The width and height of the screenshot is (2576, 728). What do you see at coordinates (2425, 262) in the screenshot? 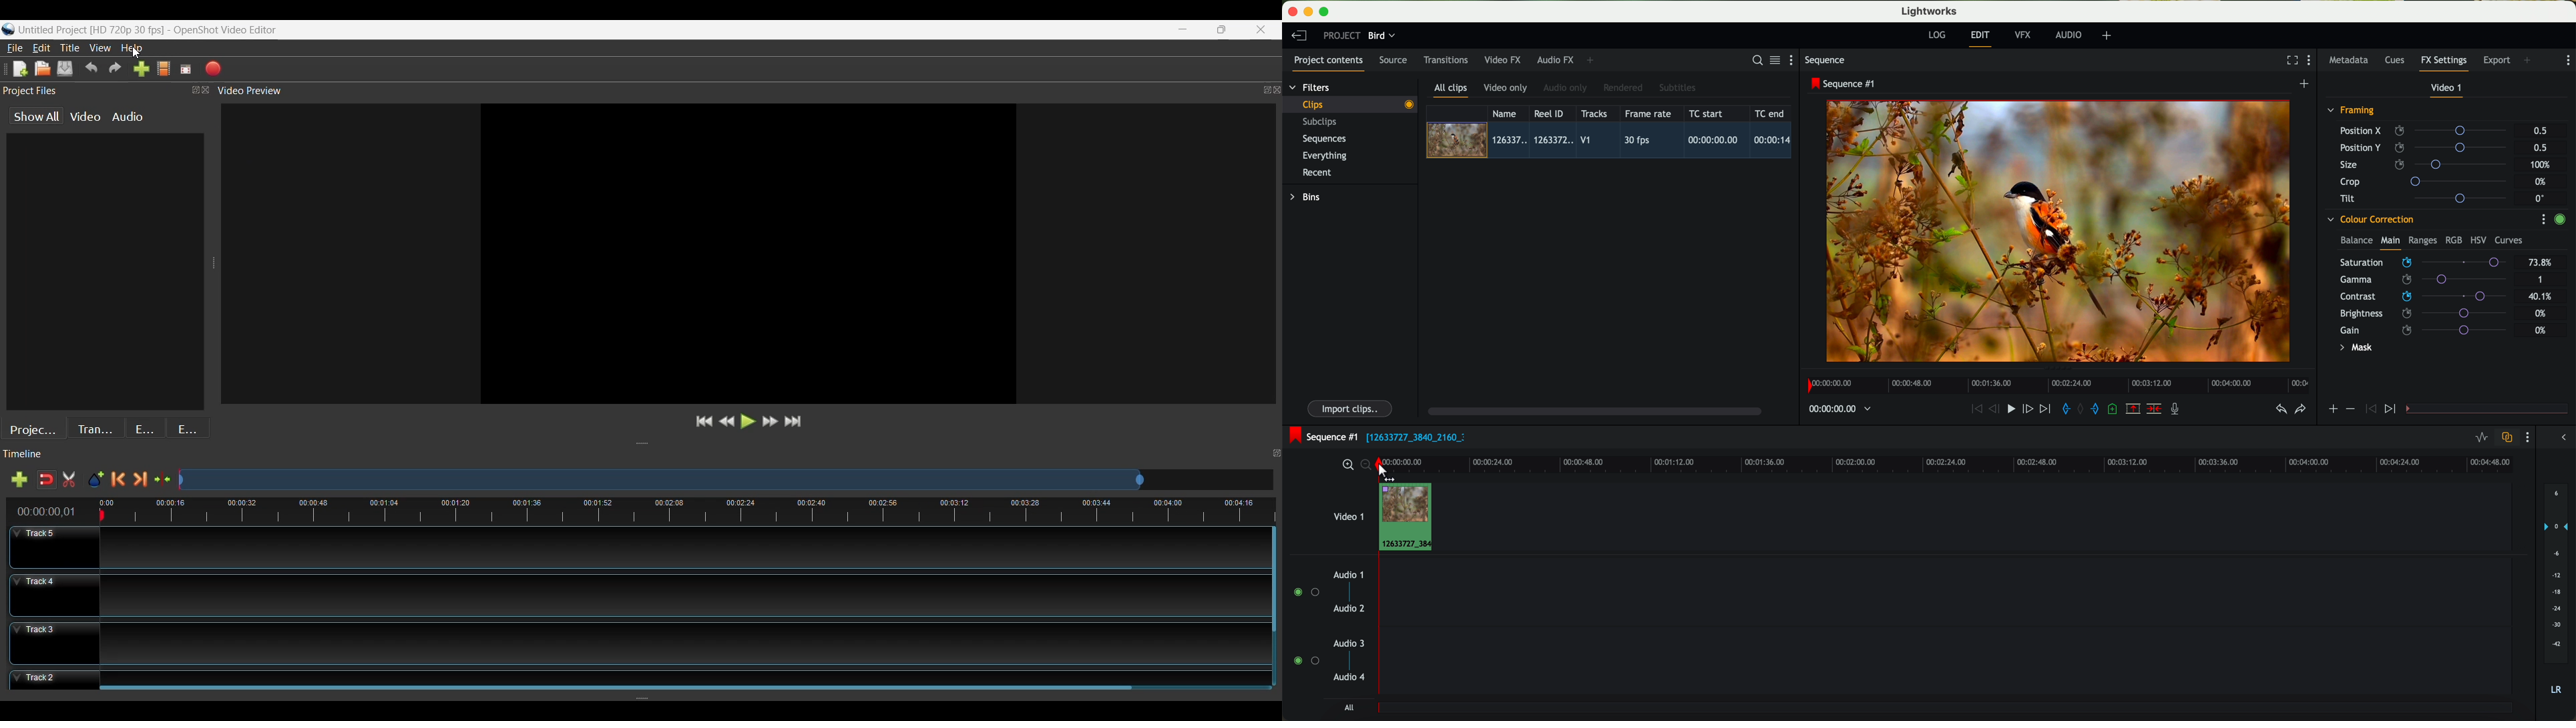
I see `mouse up (saturation)` at bounding box center [2425, 262].